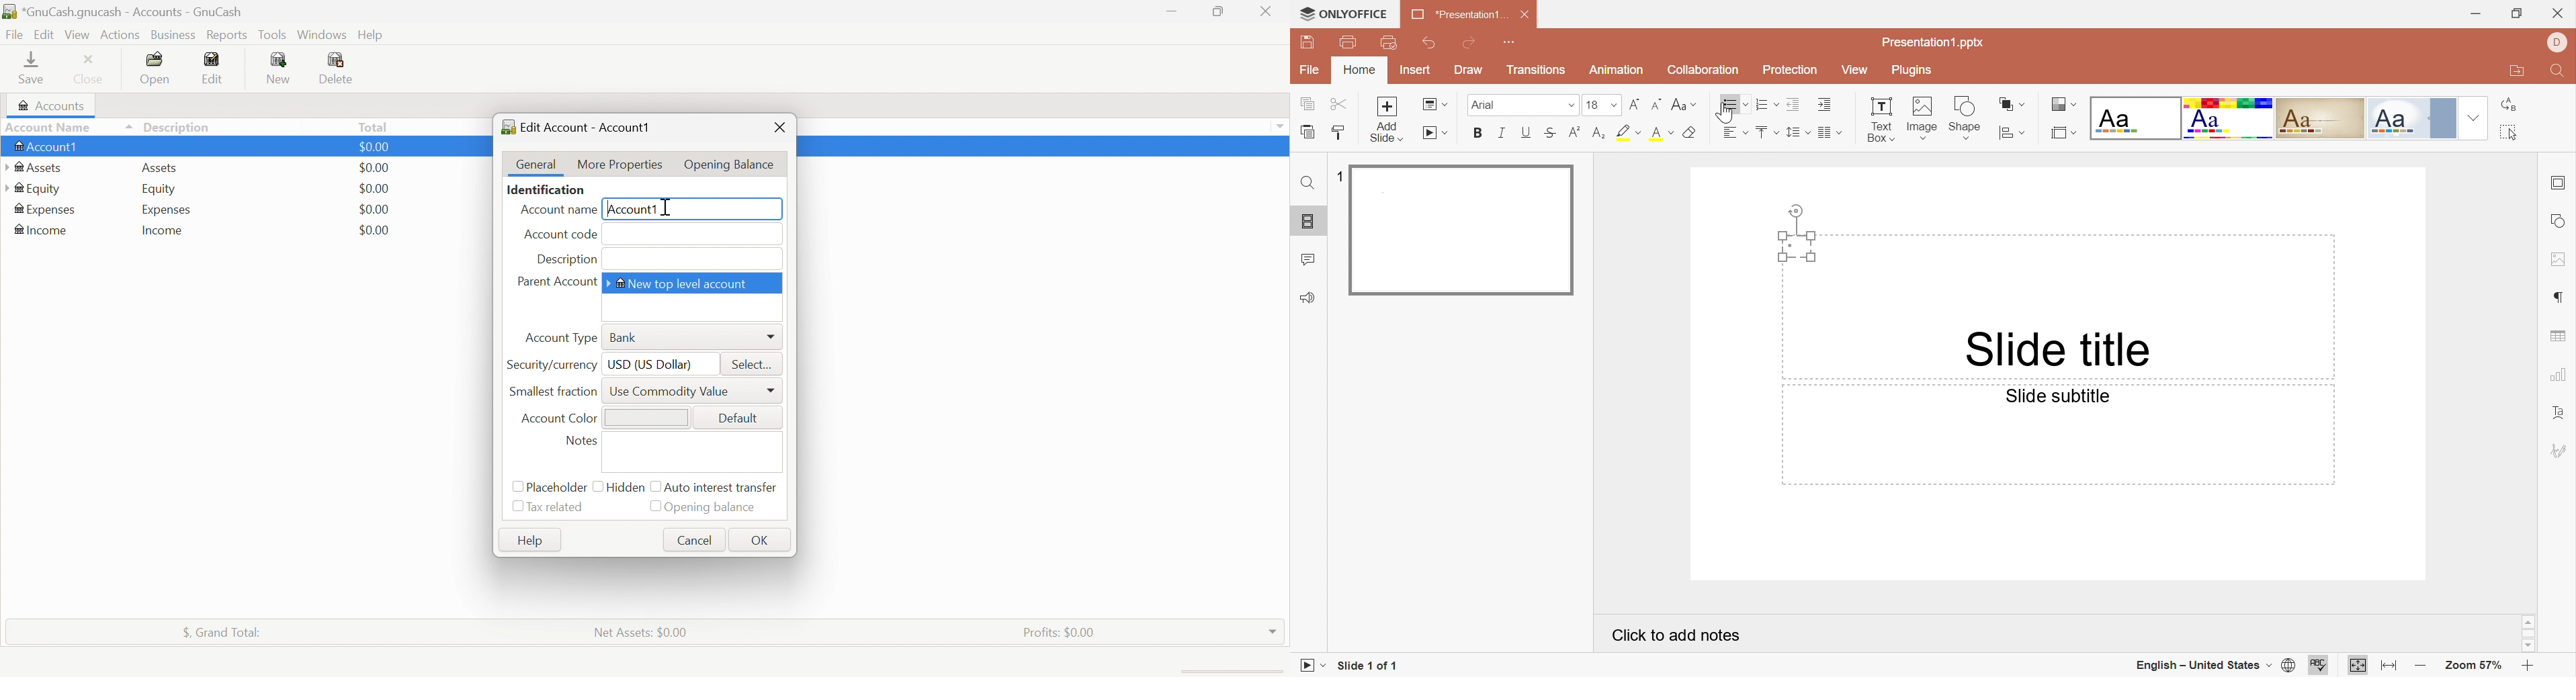 The image size is (2576, 700). What do you see at coordinates (339, 69) in the screenshot?
I see `Delete` at bounding box center [339, 69].